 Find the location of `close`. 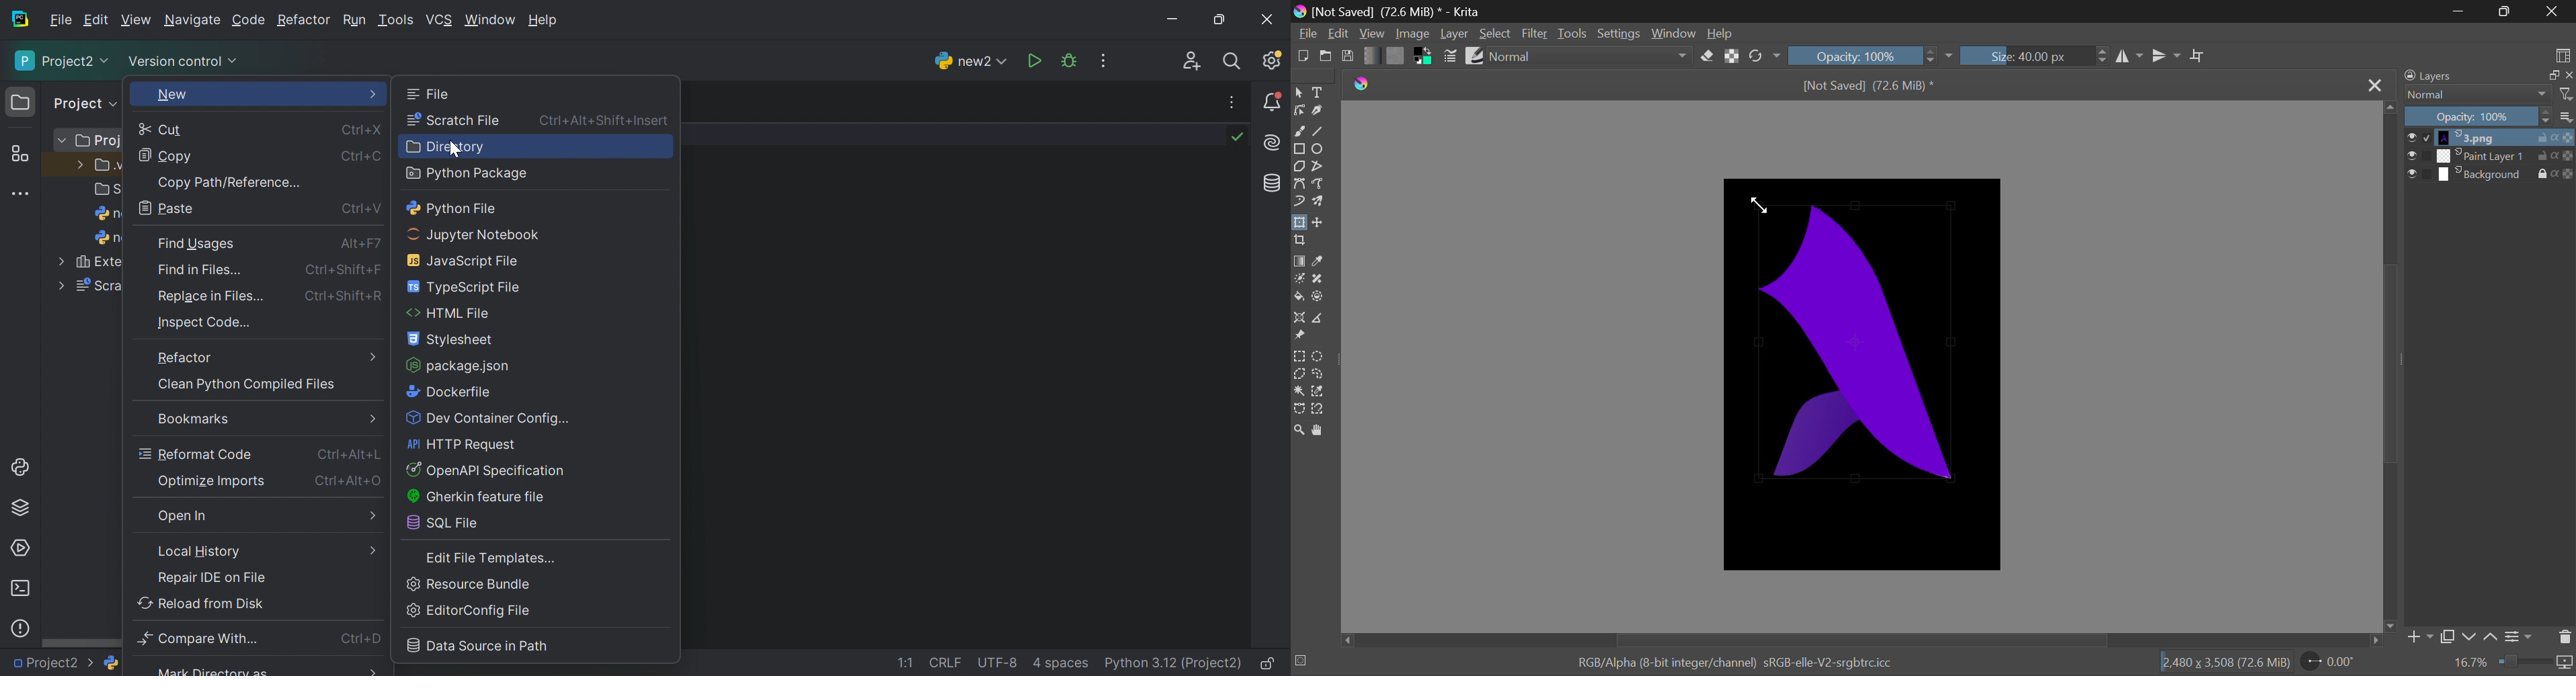

close is located at coordinates (2568, 74).